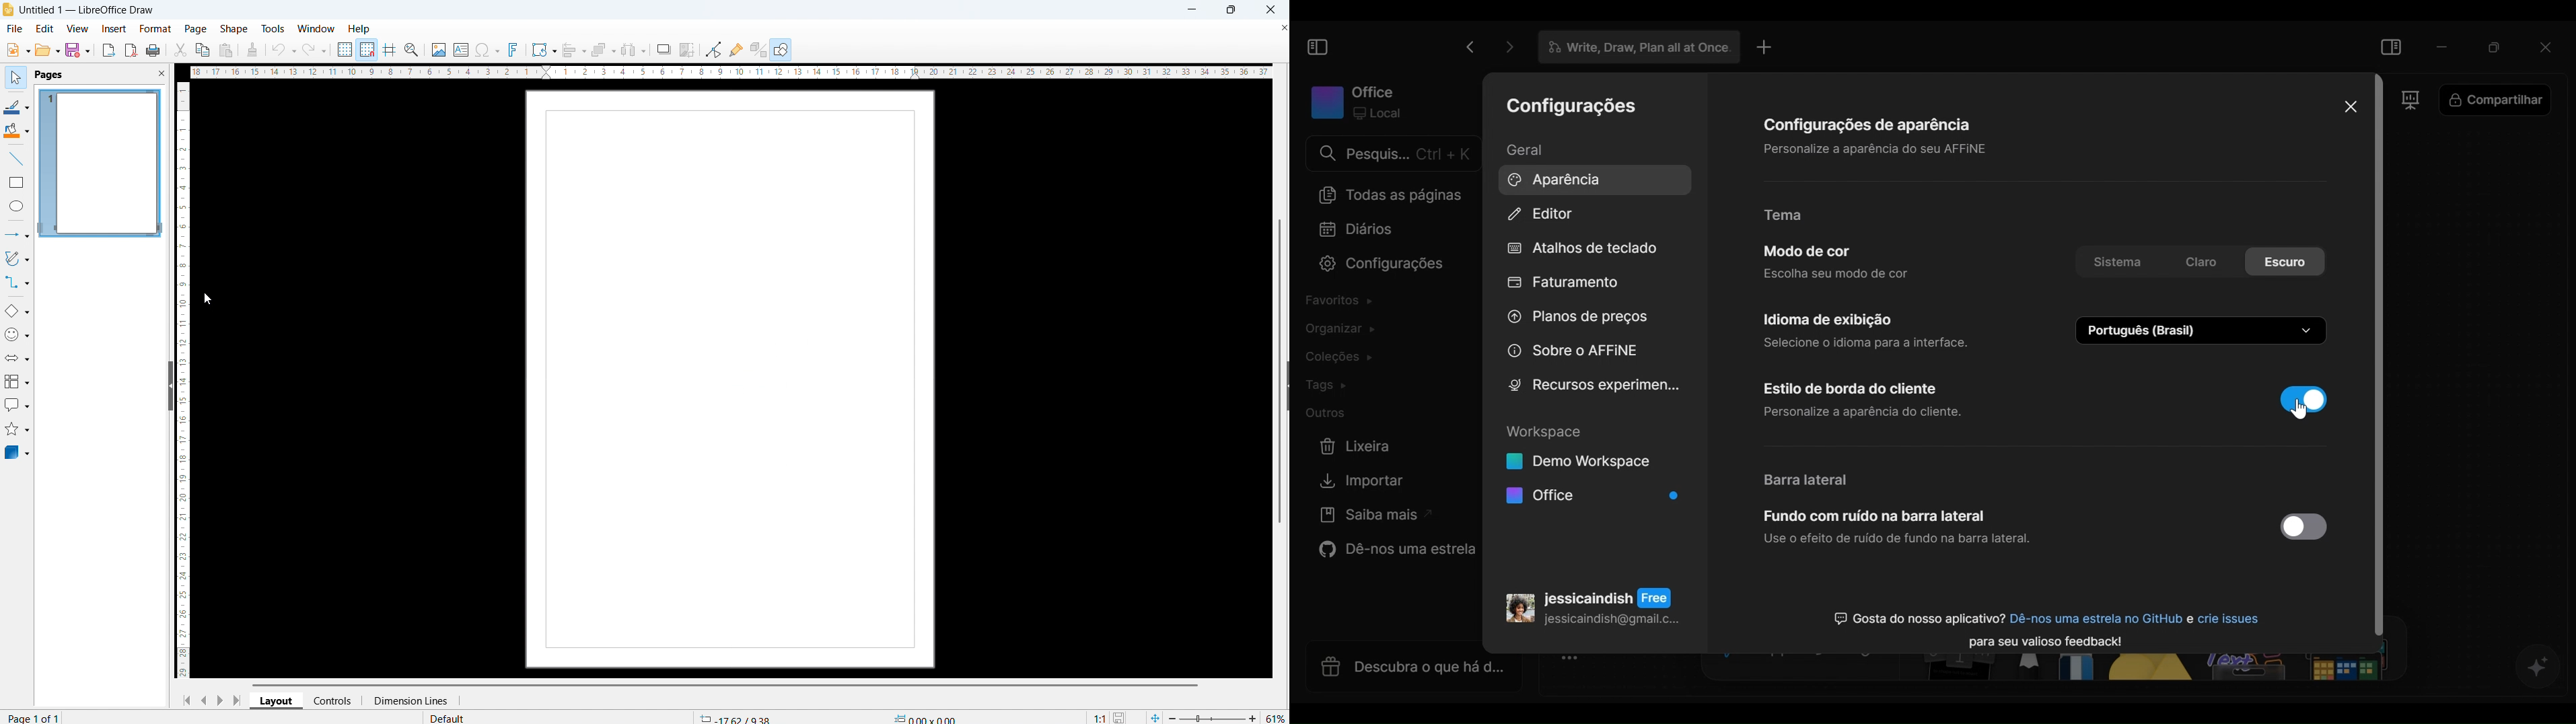 The width and height of the screenshot is (2576, 728). What do you see at coordinates (1593, 385) in the screenshot?
I see `Experimental features` at bounding box center [1593, 385].